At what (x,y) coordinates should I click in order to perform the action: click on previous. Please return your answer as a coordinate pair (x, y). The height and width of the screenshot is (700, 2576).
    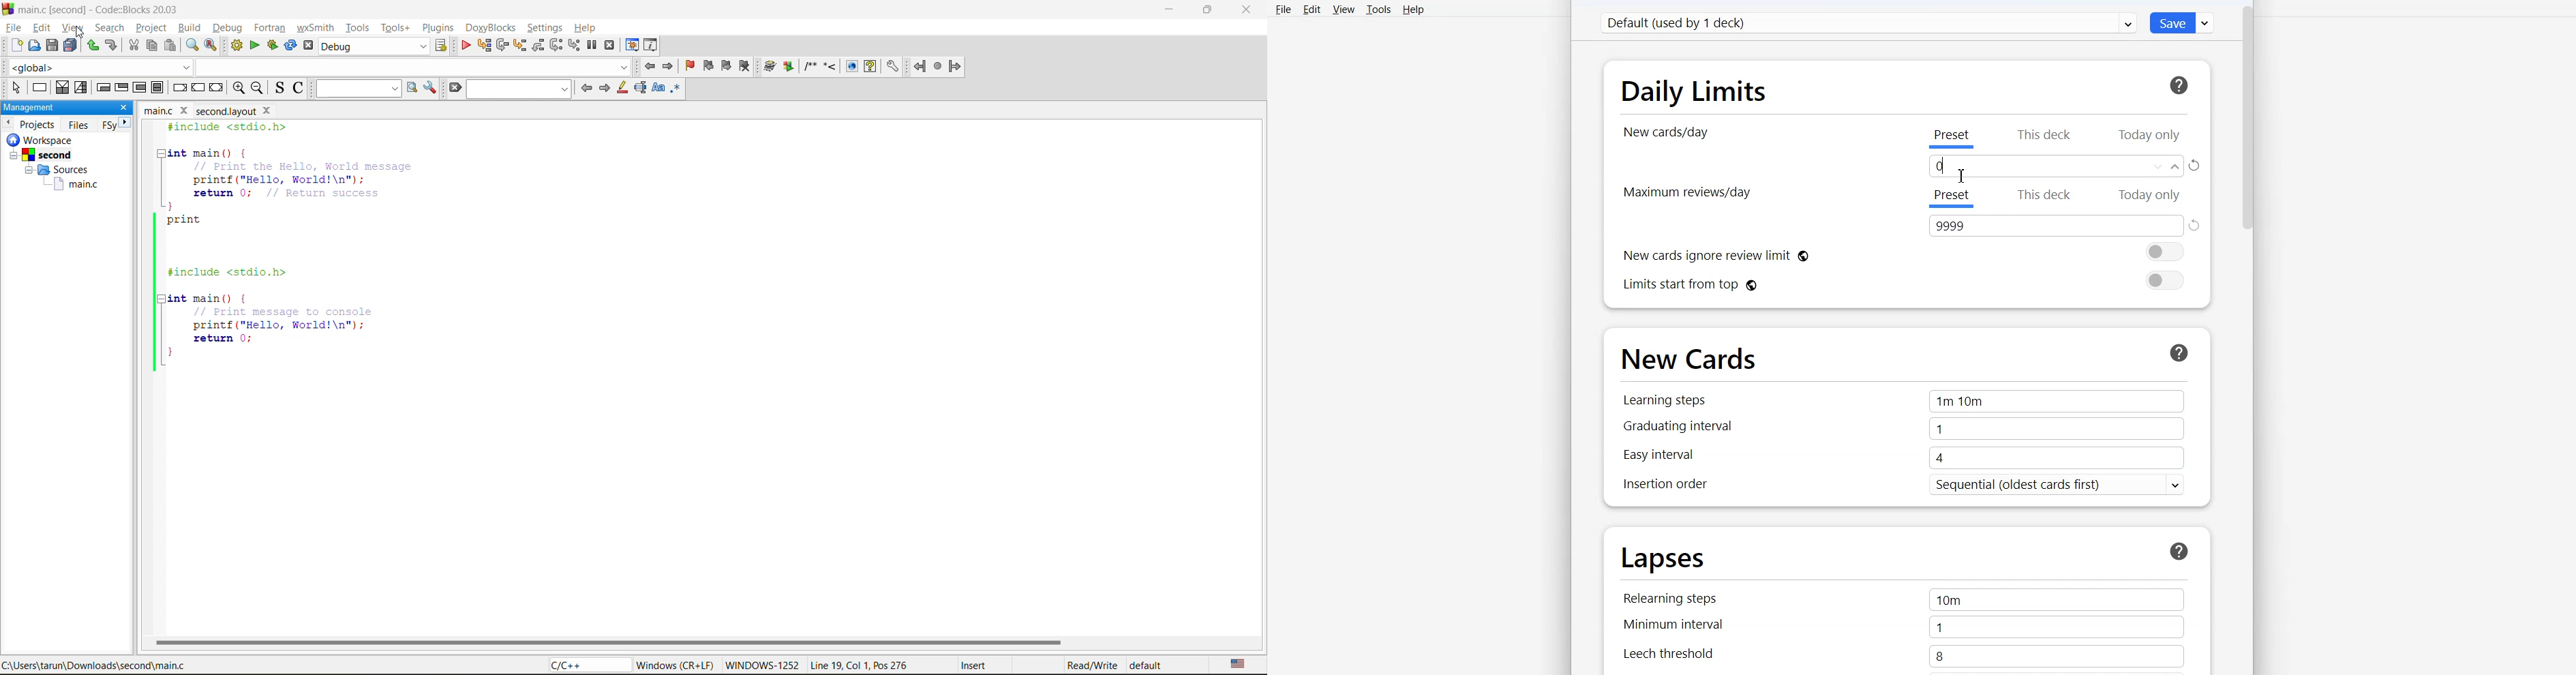
    Looking at the image, I should click on (585, 88).